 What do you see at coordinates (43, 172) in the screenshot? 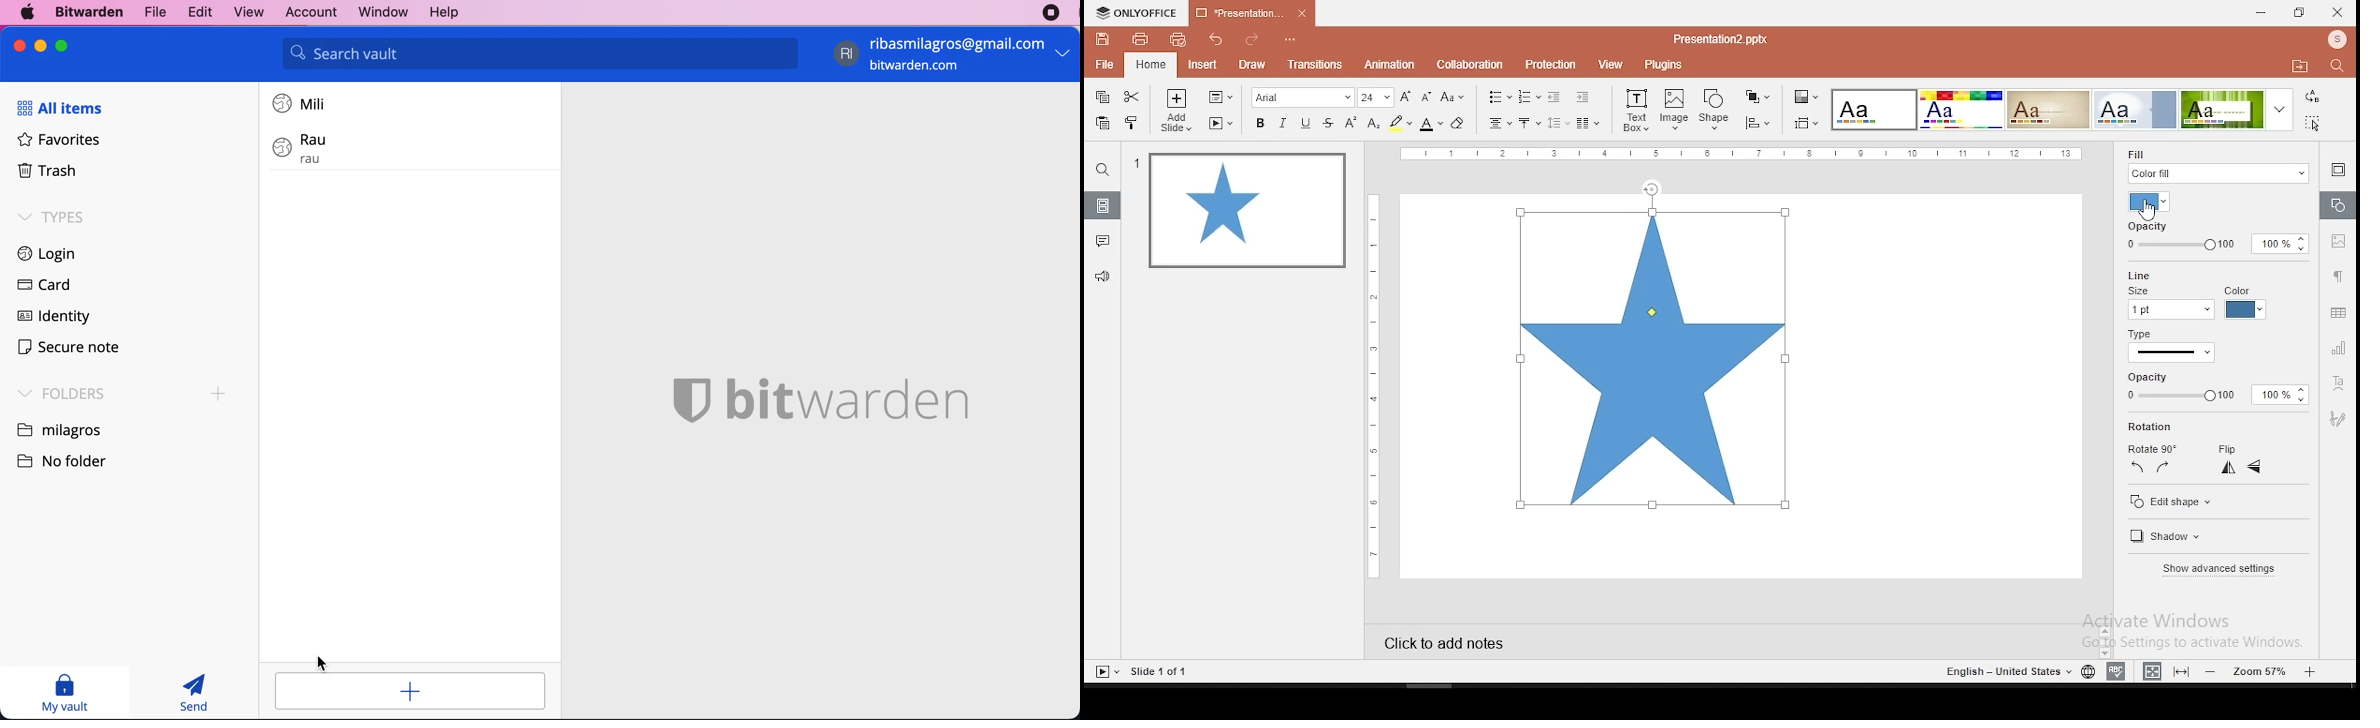
I see `trash` at bounding box center [43, 172].